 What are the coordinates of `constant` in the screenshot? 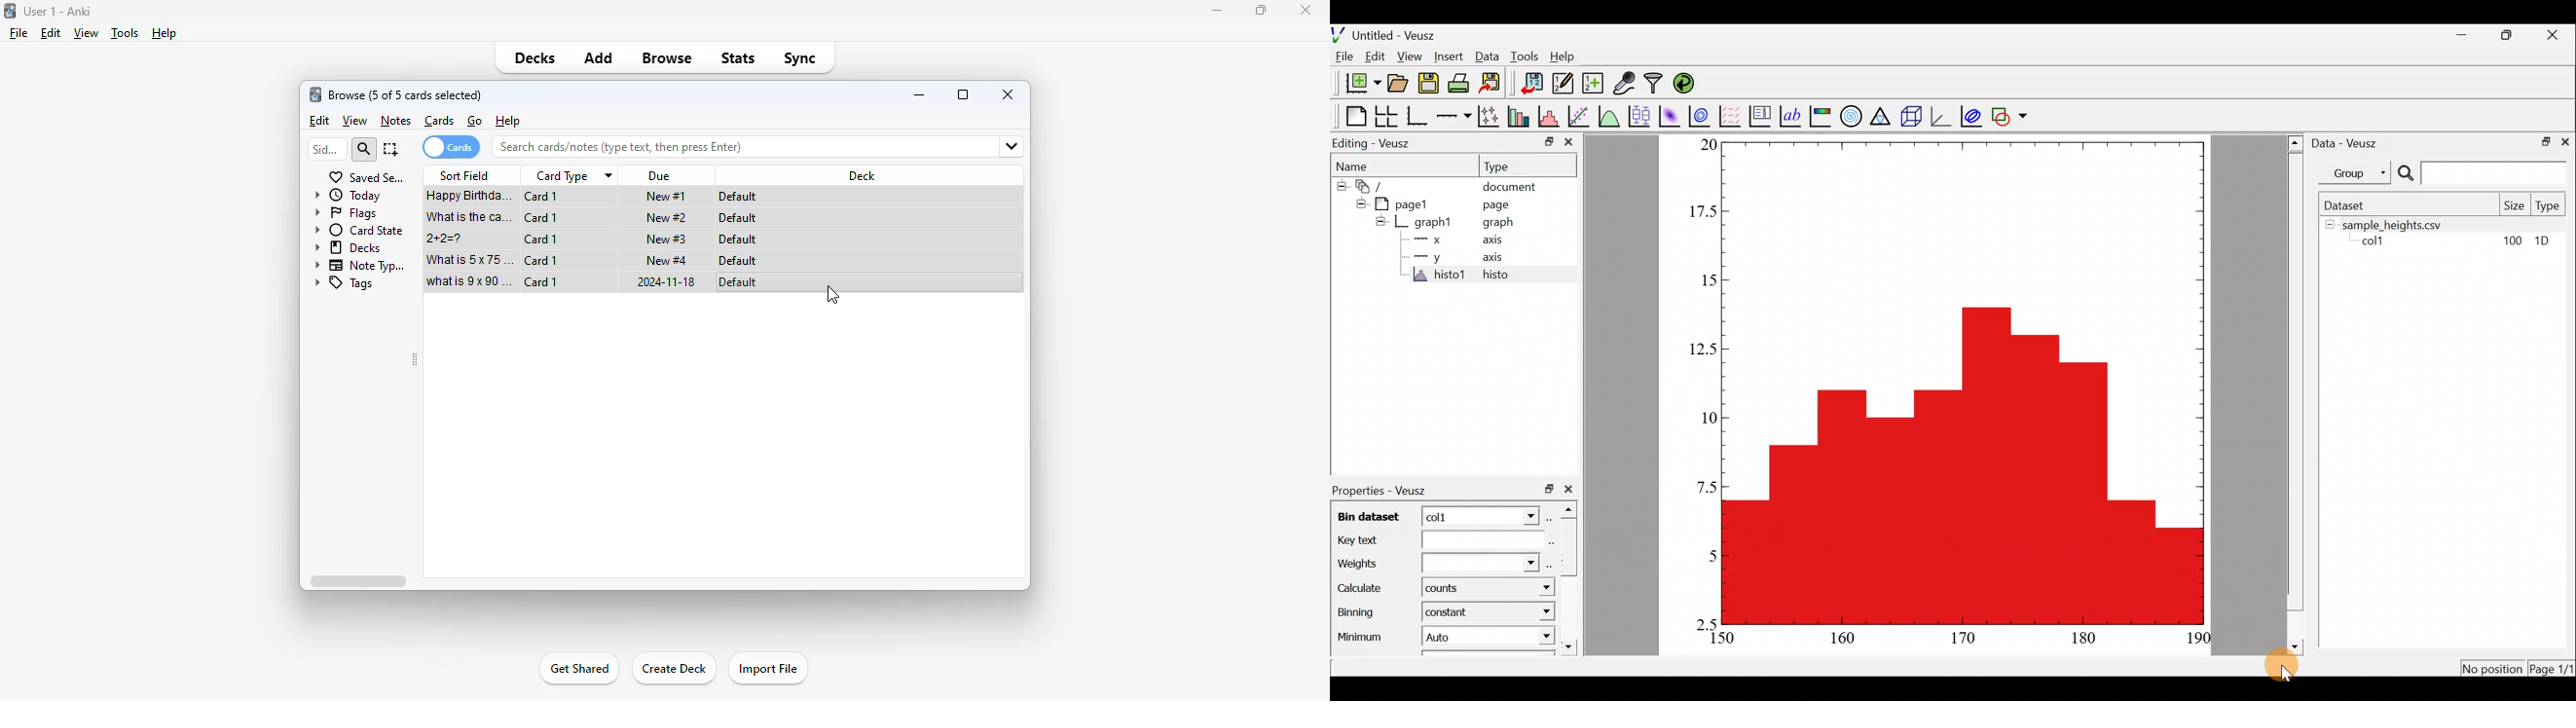 It's located at (1452, 615).